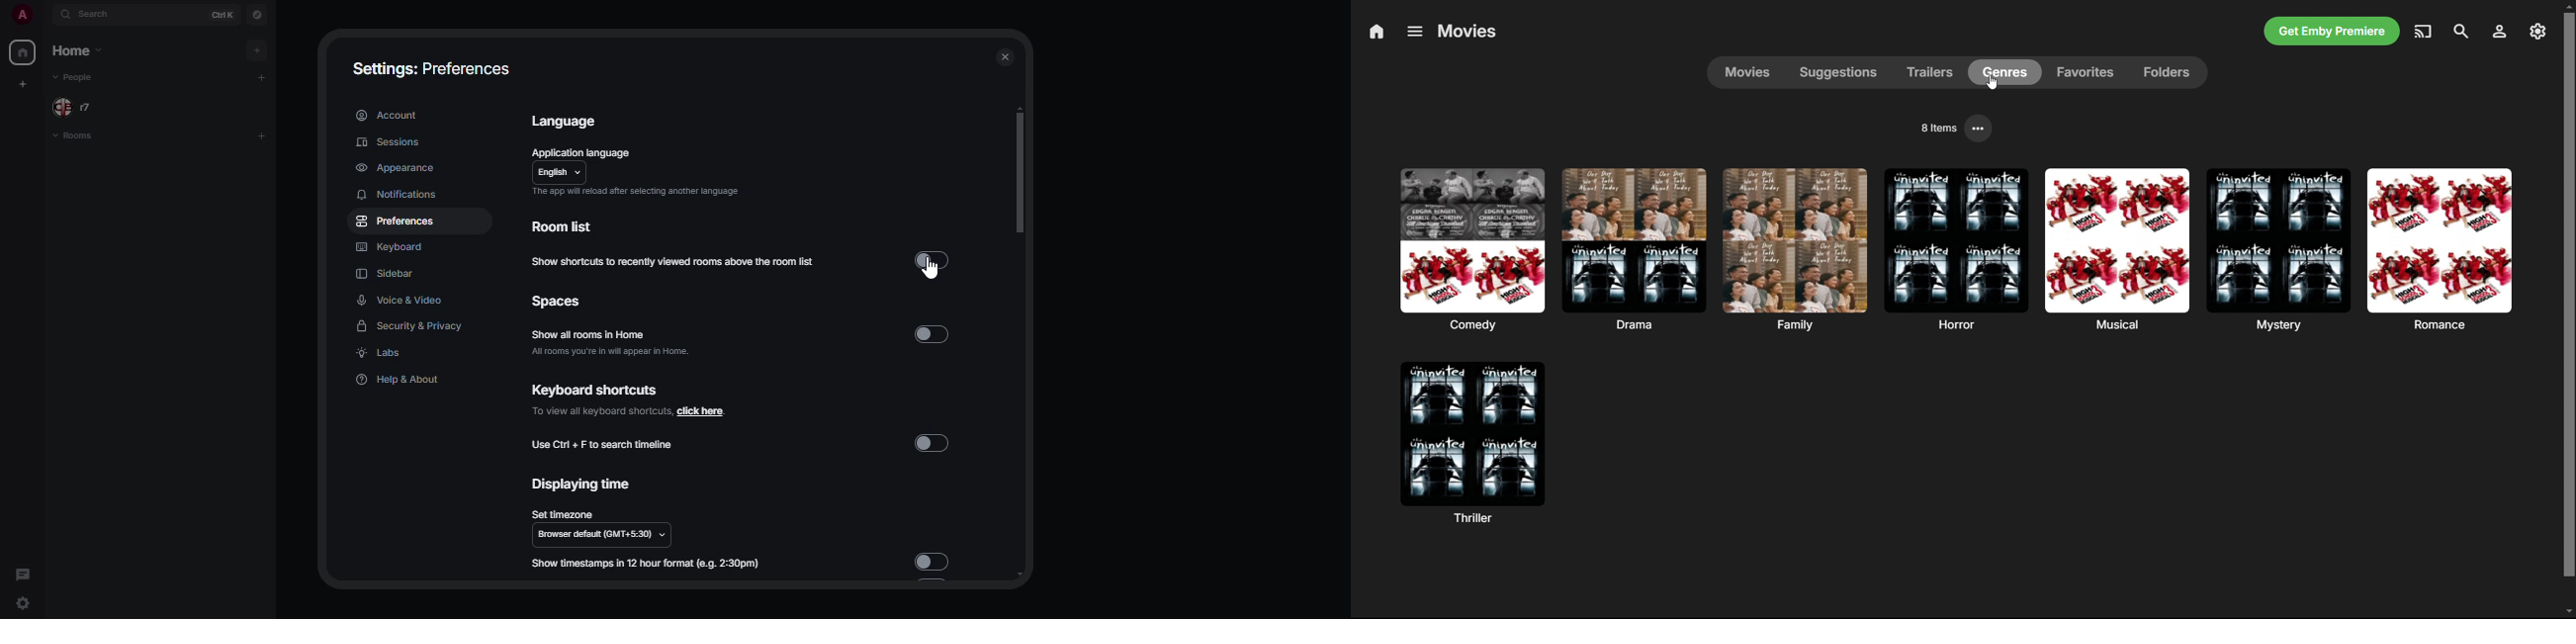 Image resolution: width=2576 pixels, height=644 pixels. I want to click on play on another device, so click(2424, 31).